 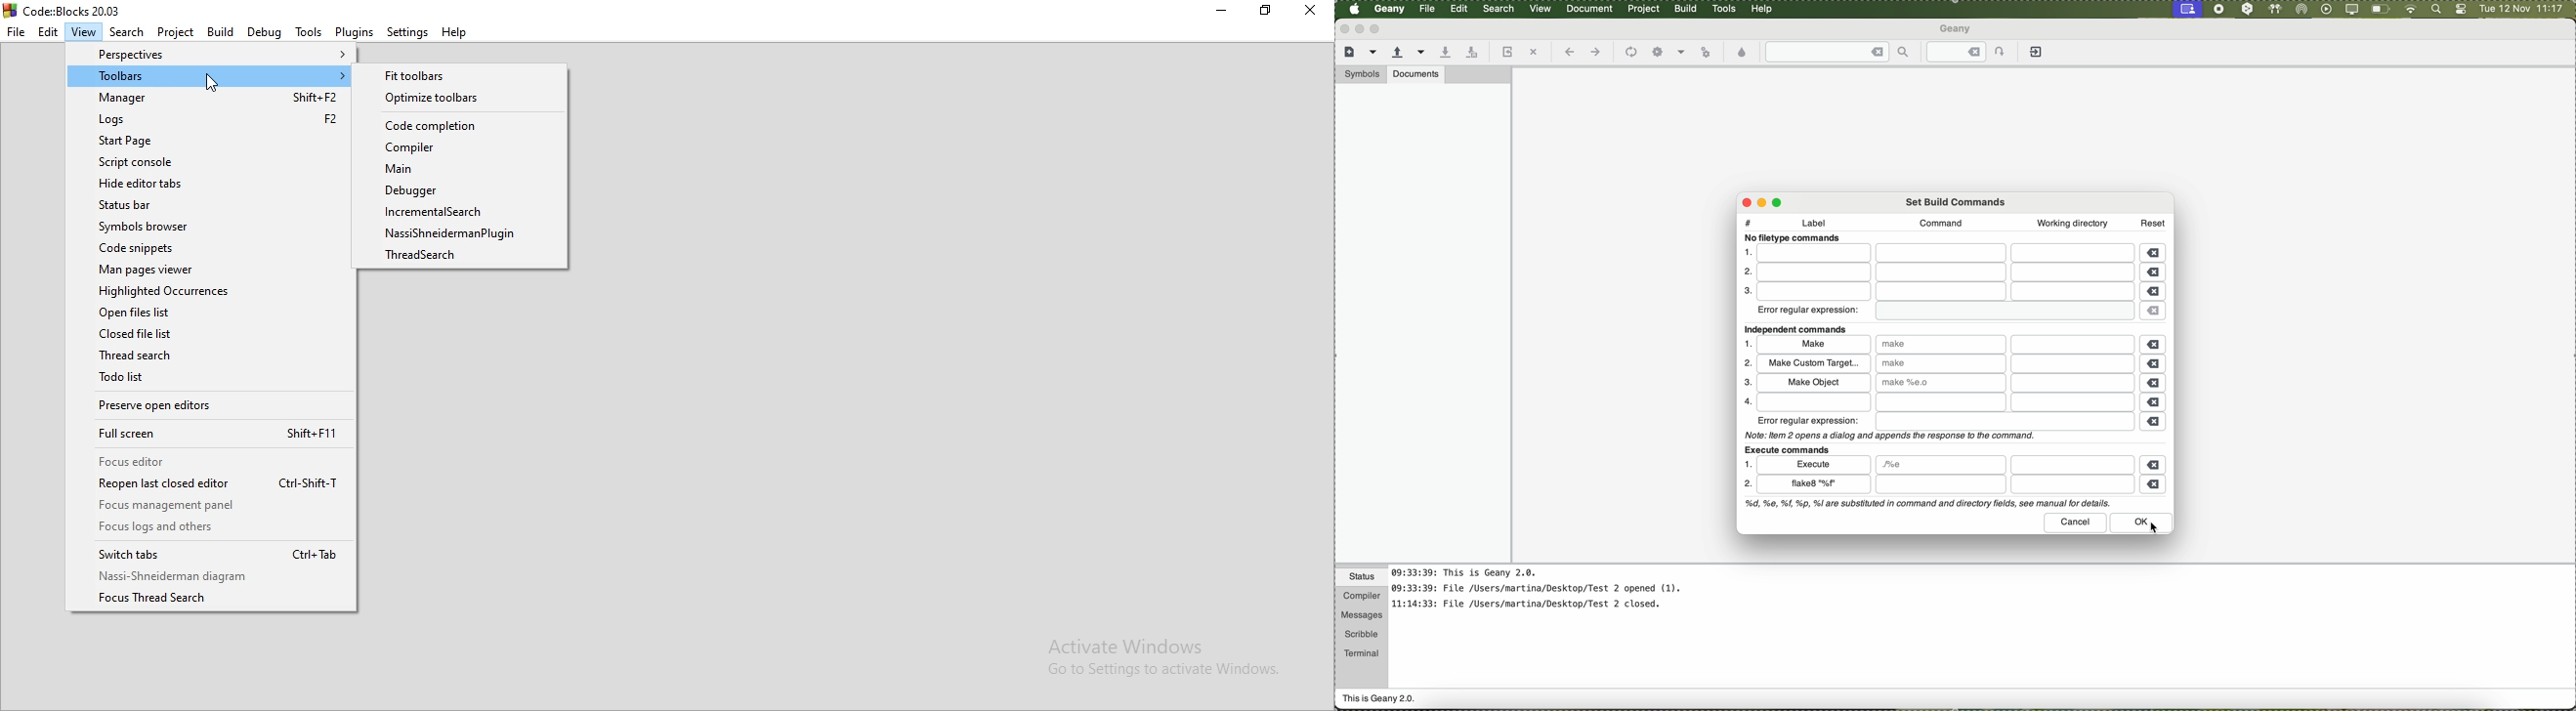 I want to click on Closed file list, so click(x=213, y=336).